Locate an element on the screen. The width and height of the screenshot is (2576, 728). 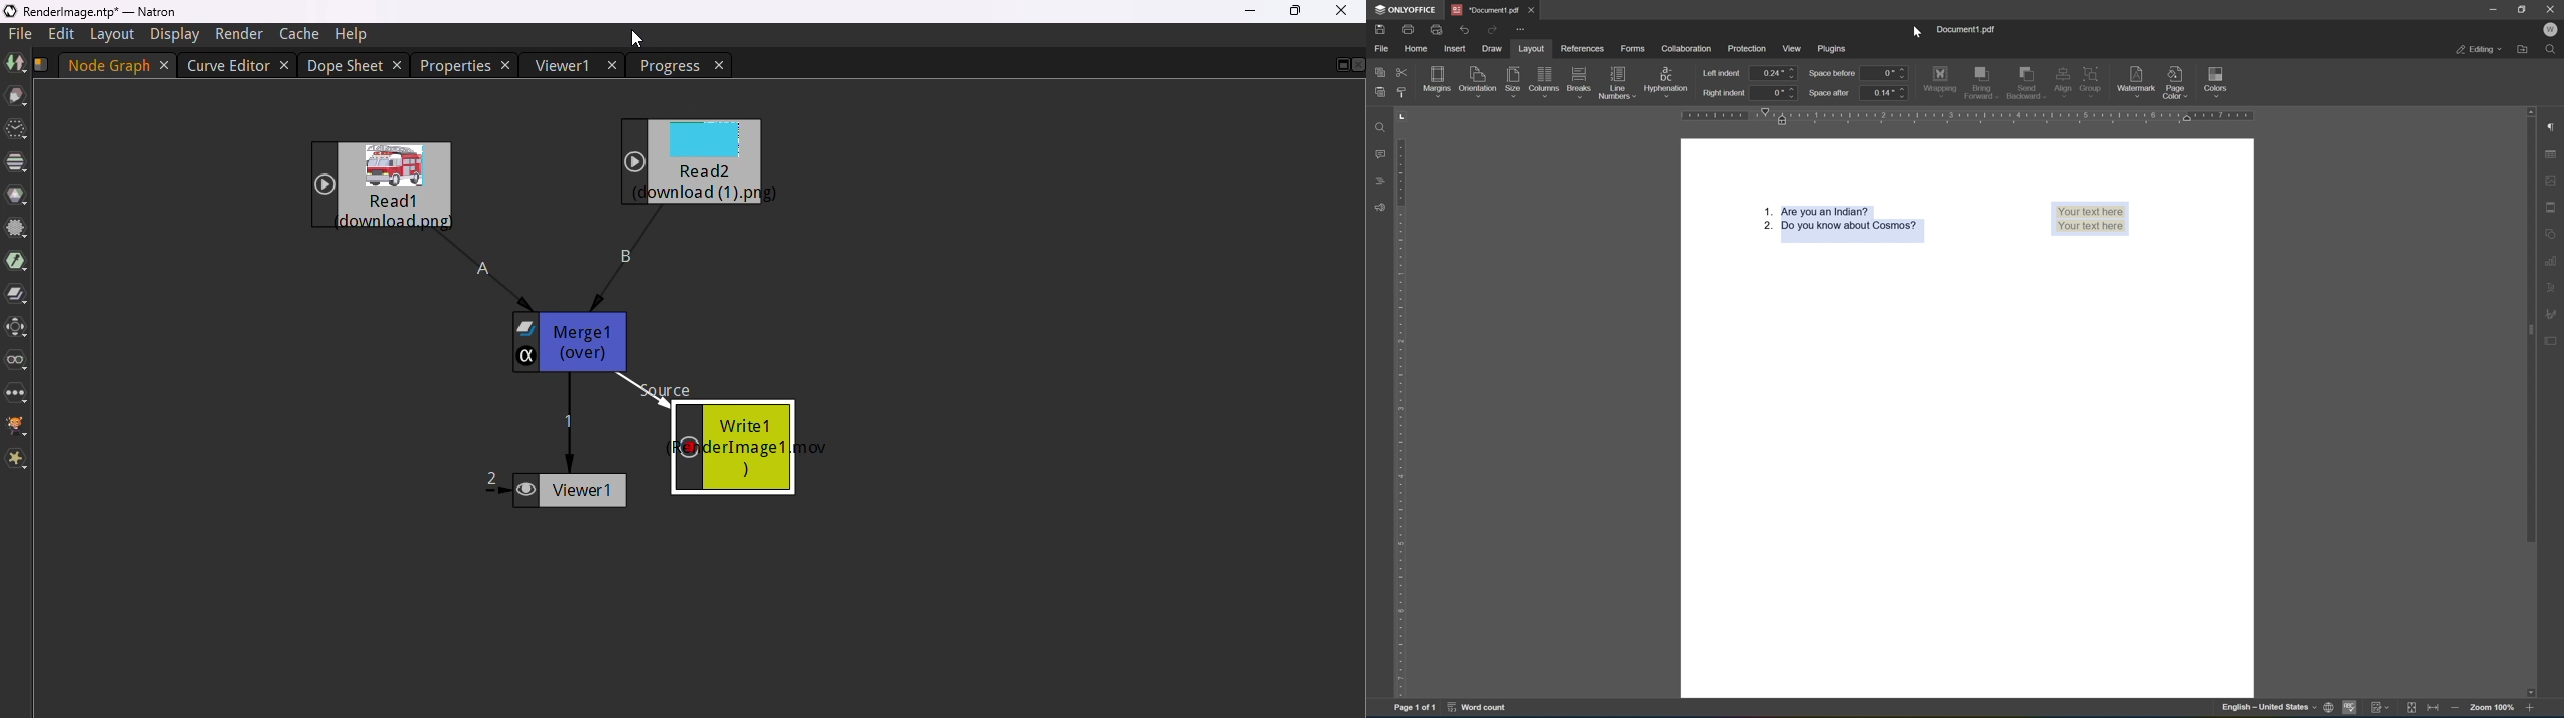
align is located at coordinates (2060, 80).